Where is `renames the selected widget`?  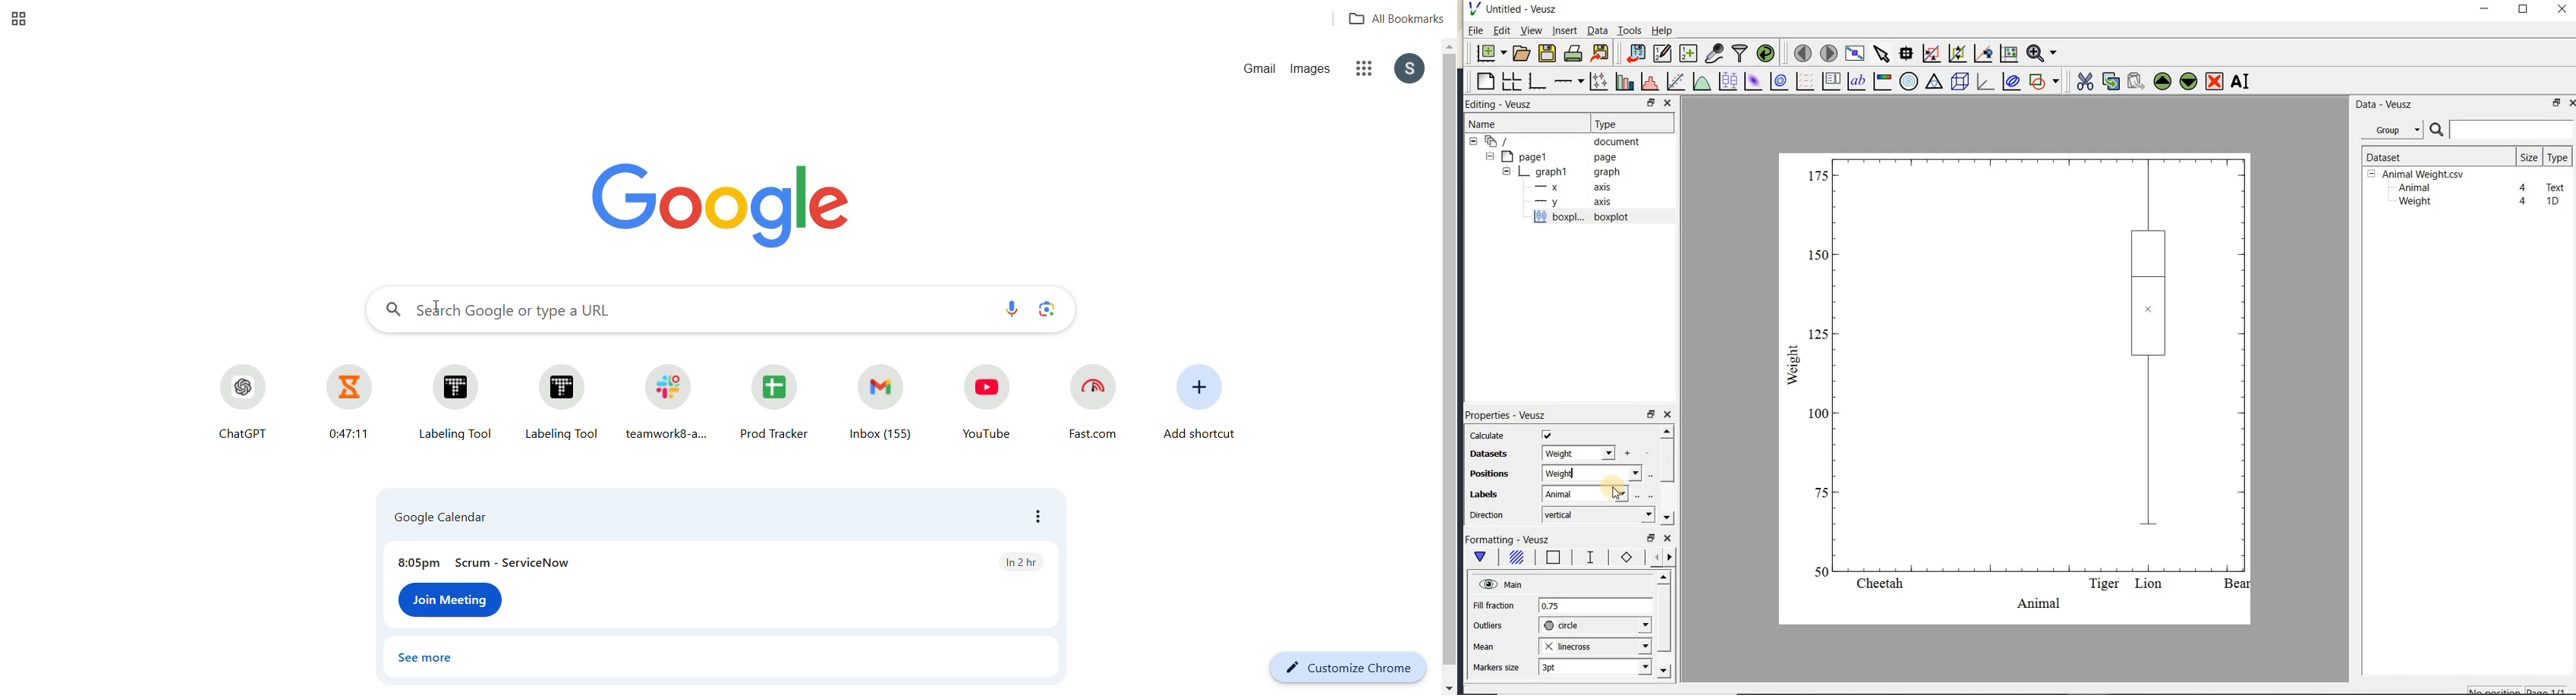 renames the selected widget is located at coordinates (2239, 81).